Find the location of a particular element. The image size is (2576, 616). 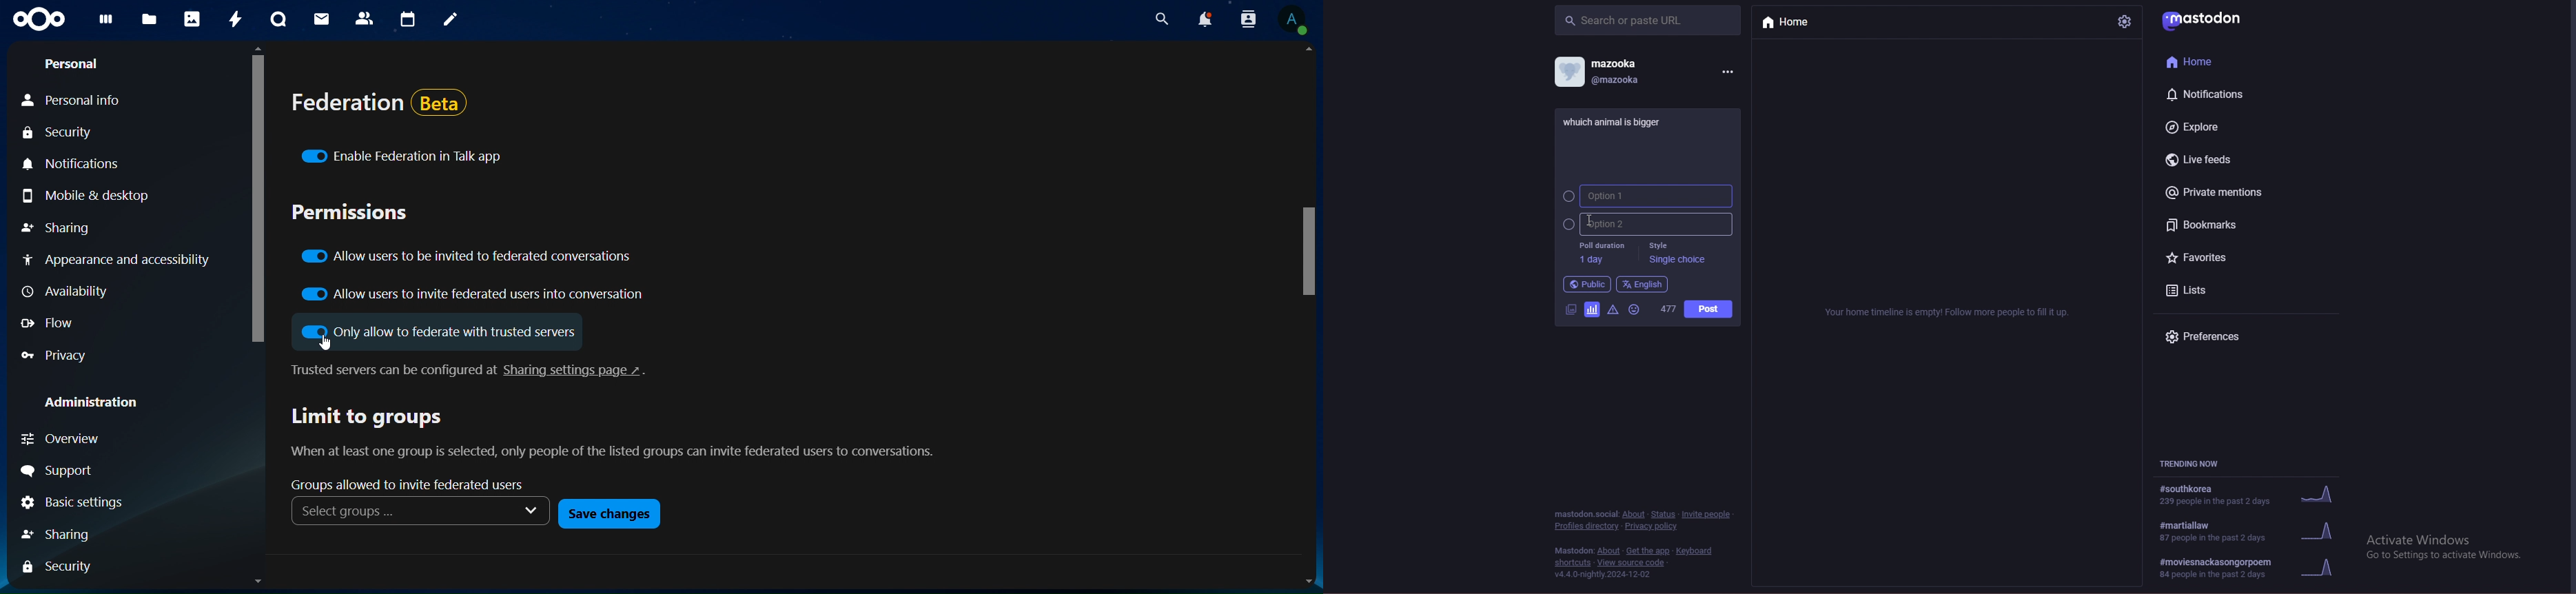

icon is located at coordinates (38, 19).